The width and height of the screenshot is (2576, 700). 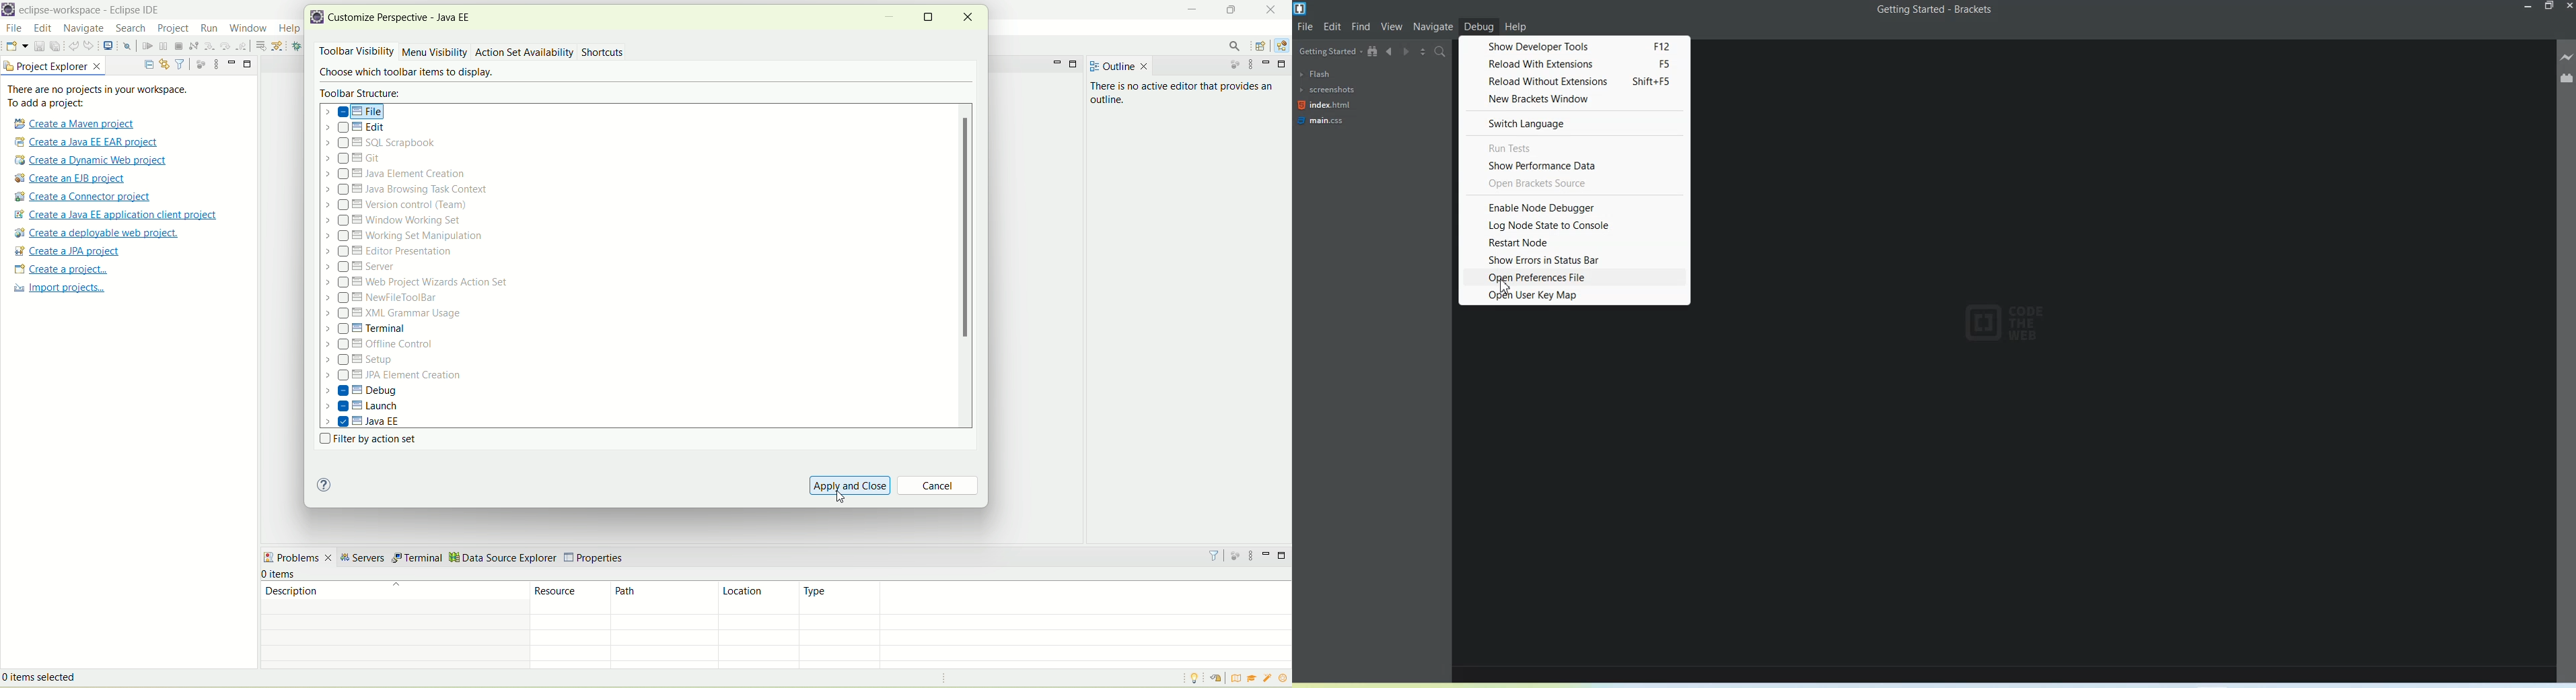 What do you see at coordinates (2550, 7) in the screenshot?
I see `Maximize` at bounding box center [2550, 7].